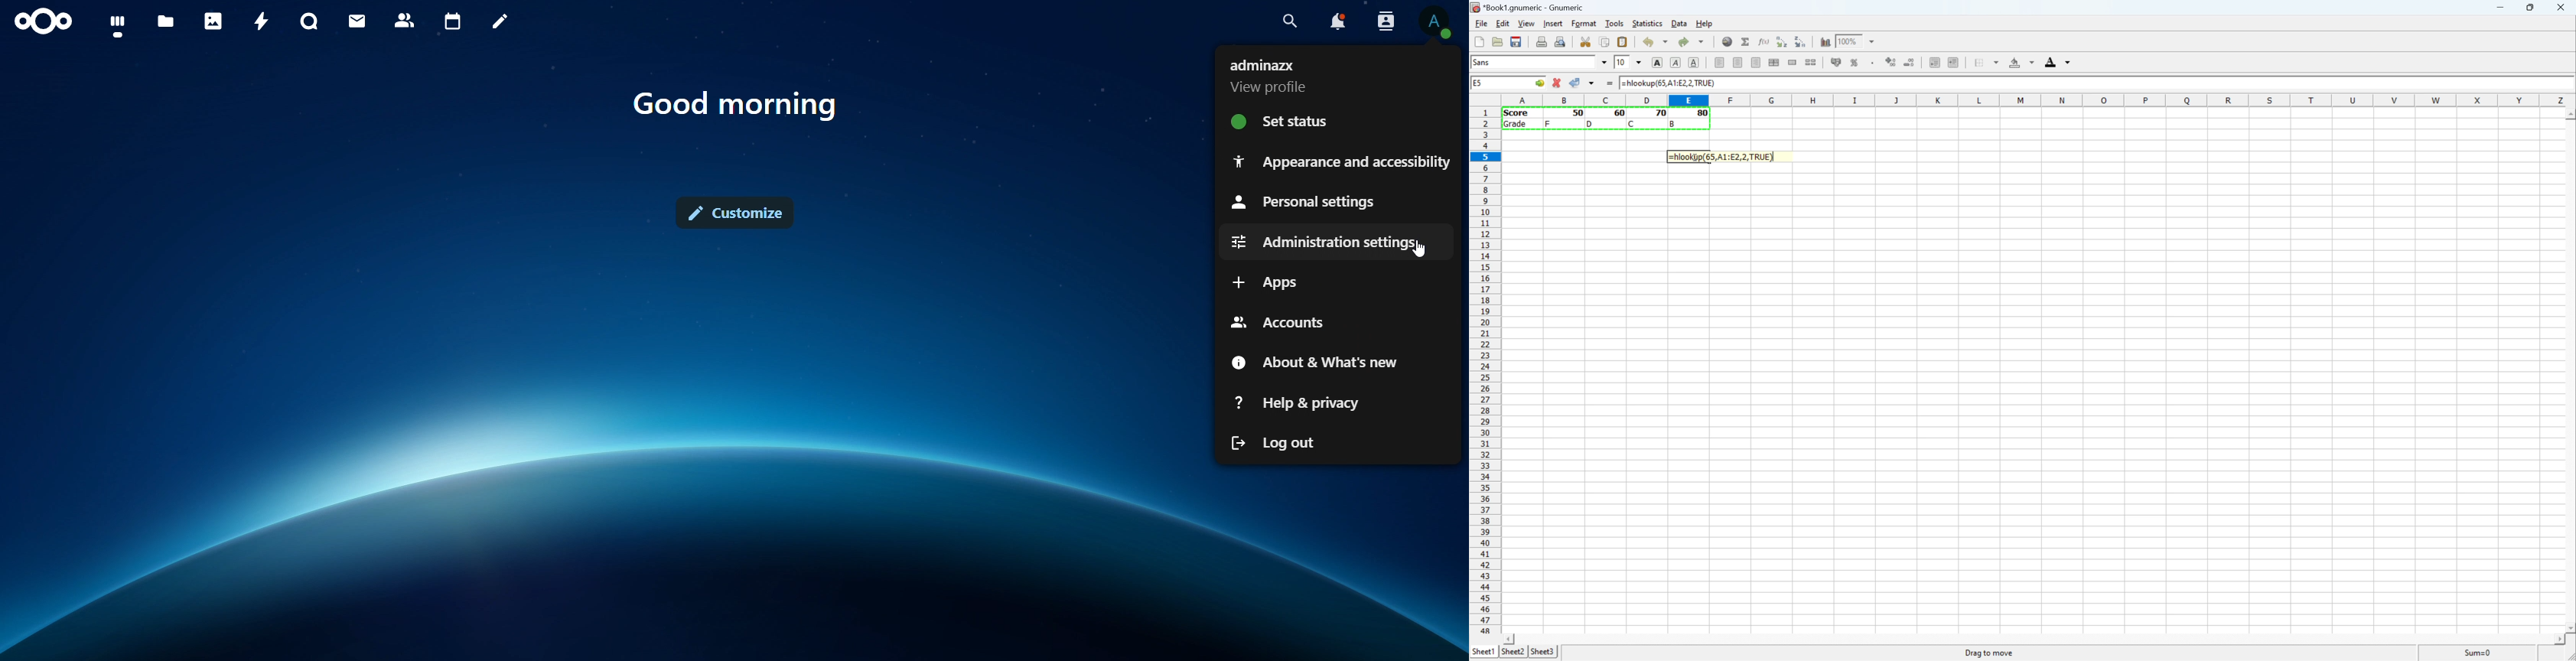 This screenshot has height=672, width=2576. I want to click on Minimize, so click(2500, 7).